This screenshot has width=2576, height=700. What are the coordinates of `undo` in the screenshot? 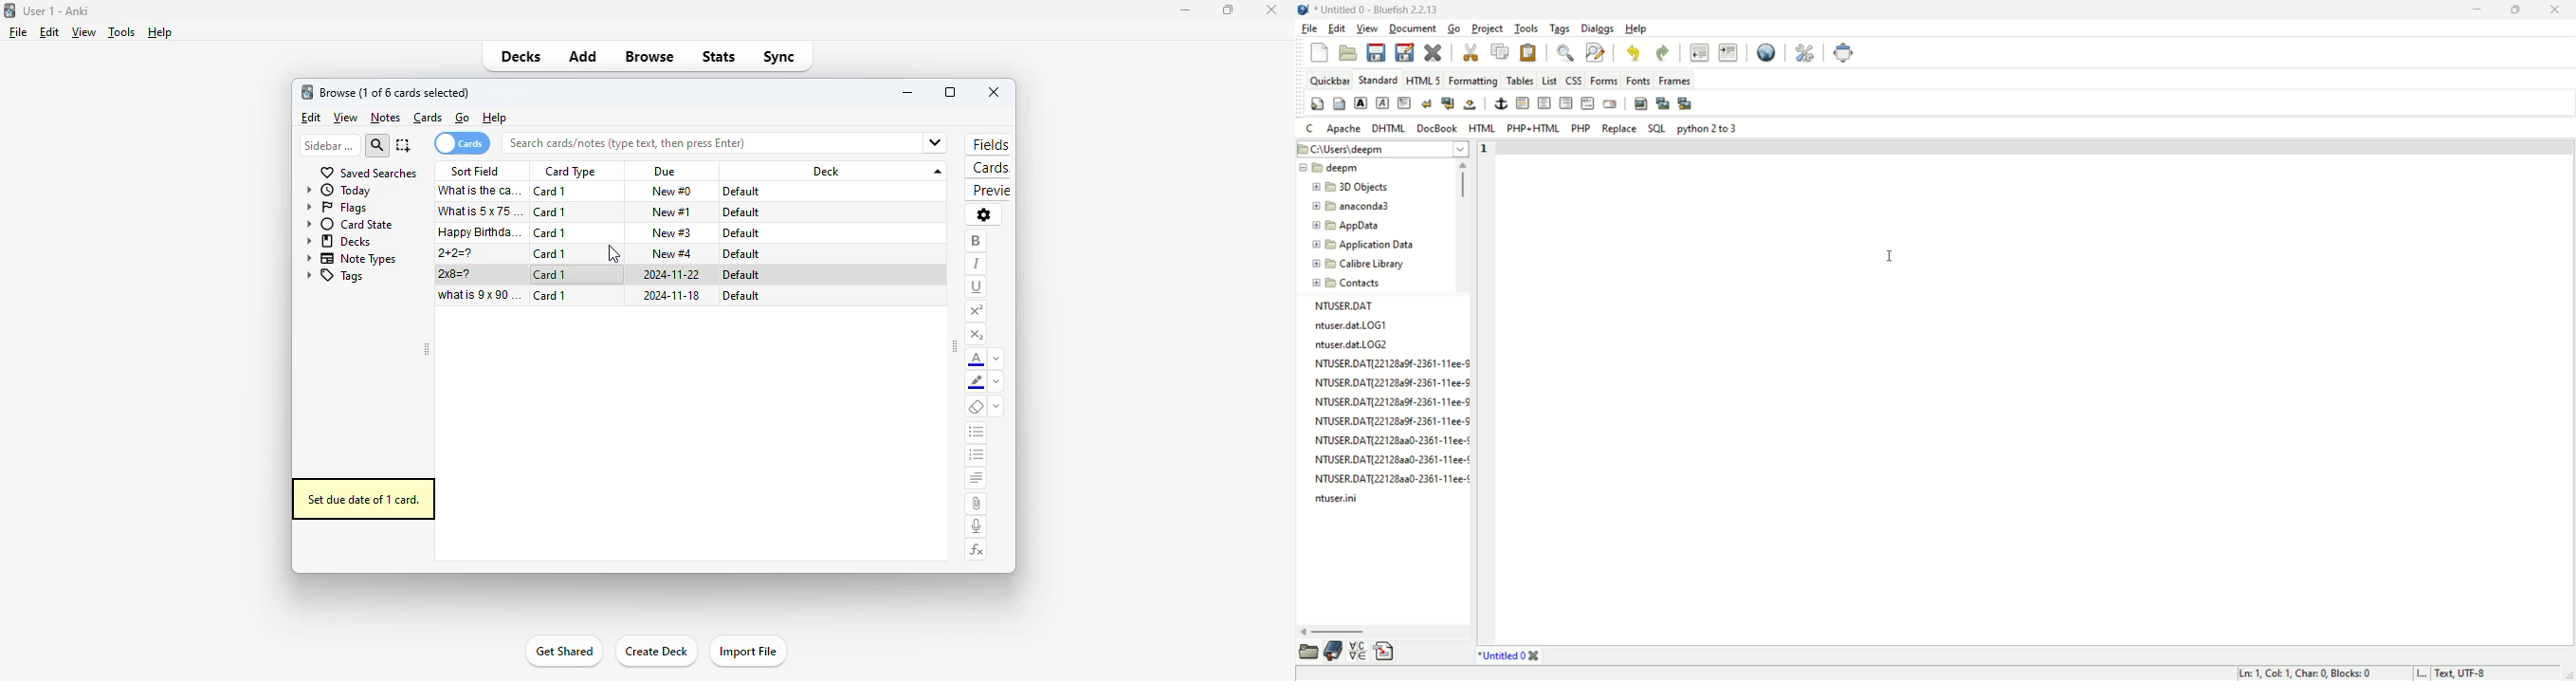 It's located at (1631, 52).